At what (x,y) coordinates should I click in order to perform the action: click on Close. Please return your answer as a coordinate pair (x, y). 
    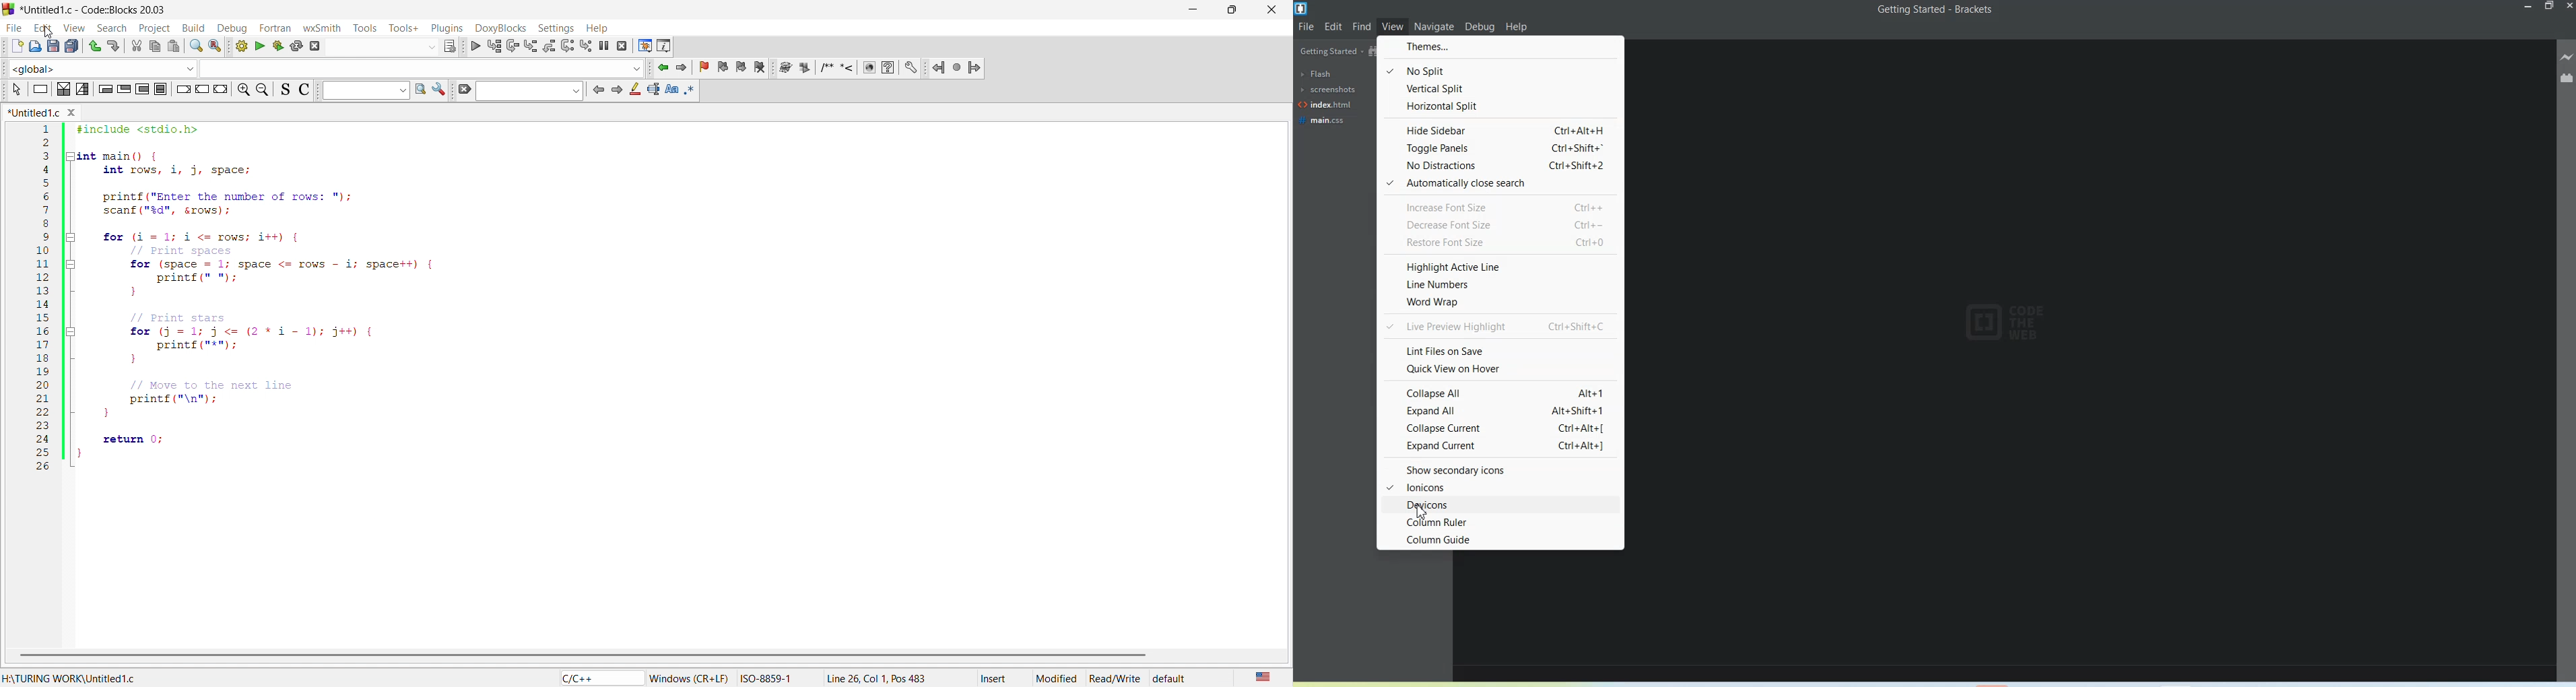
    Looking at the image, I should click on (2568, 6).